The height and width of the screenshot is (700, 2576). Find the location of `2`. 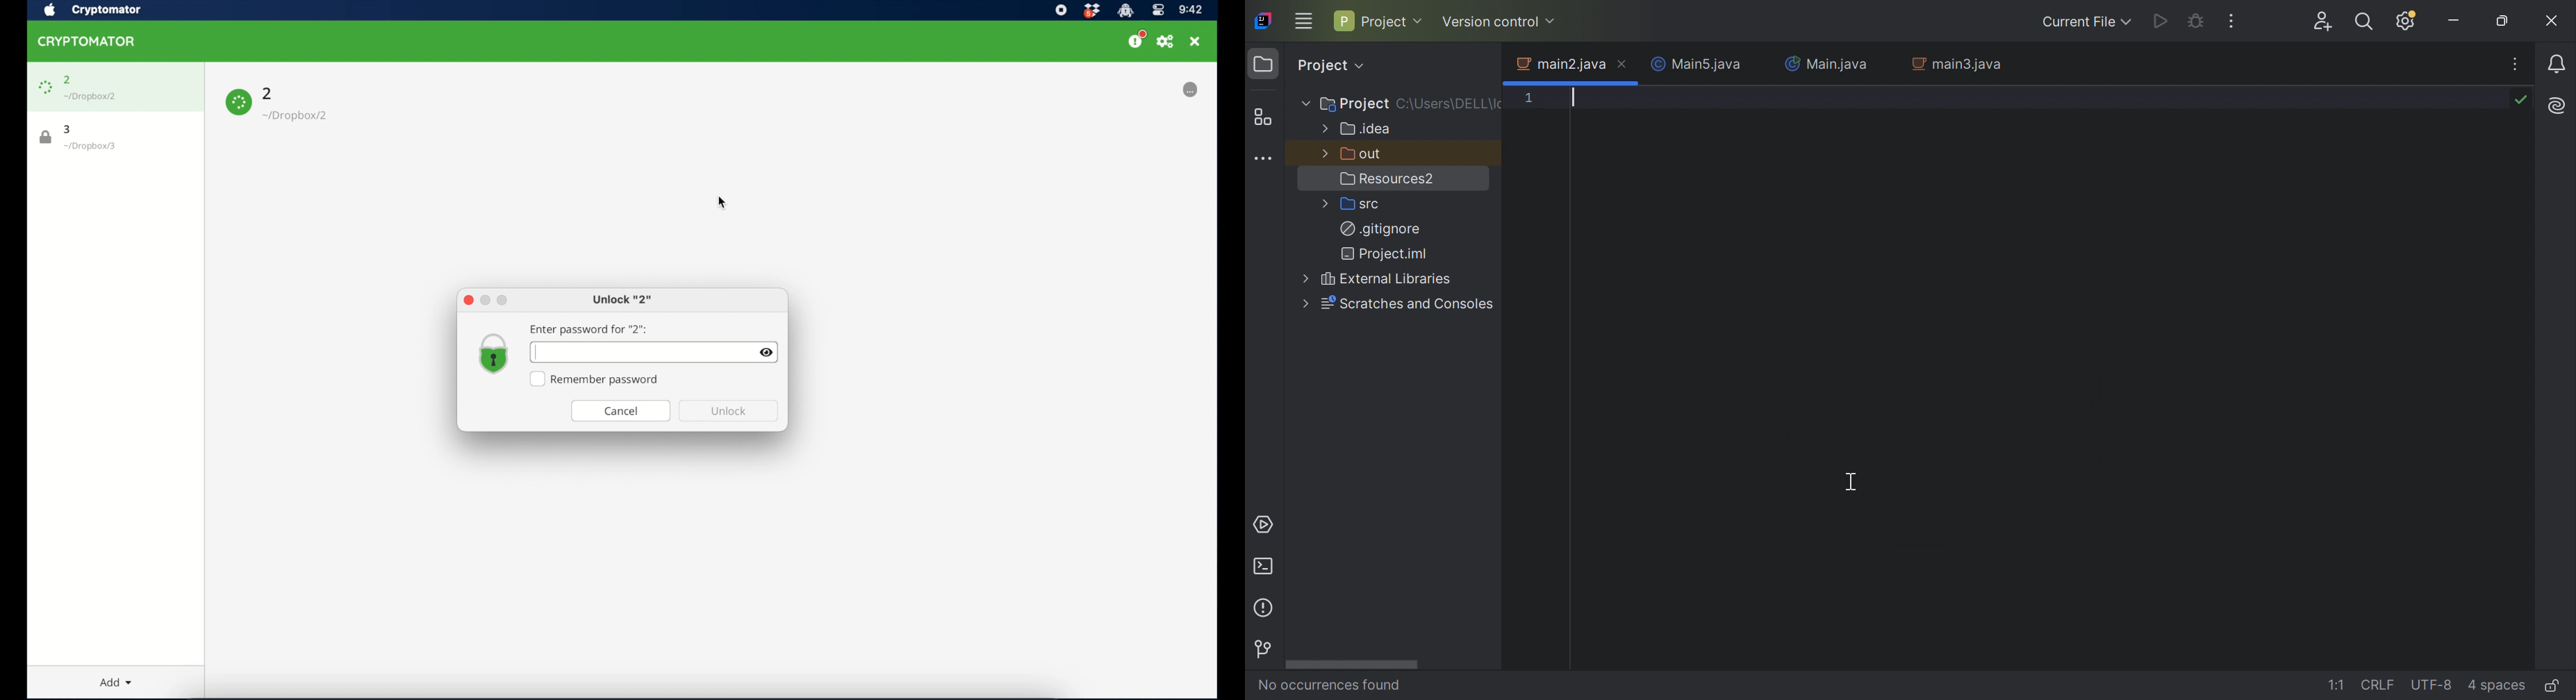

2 is located at coordinates (268, 92).